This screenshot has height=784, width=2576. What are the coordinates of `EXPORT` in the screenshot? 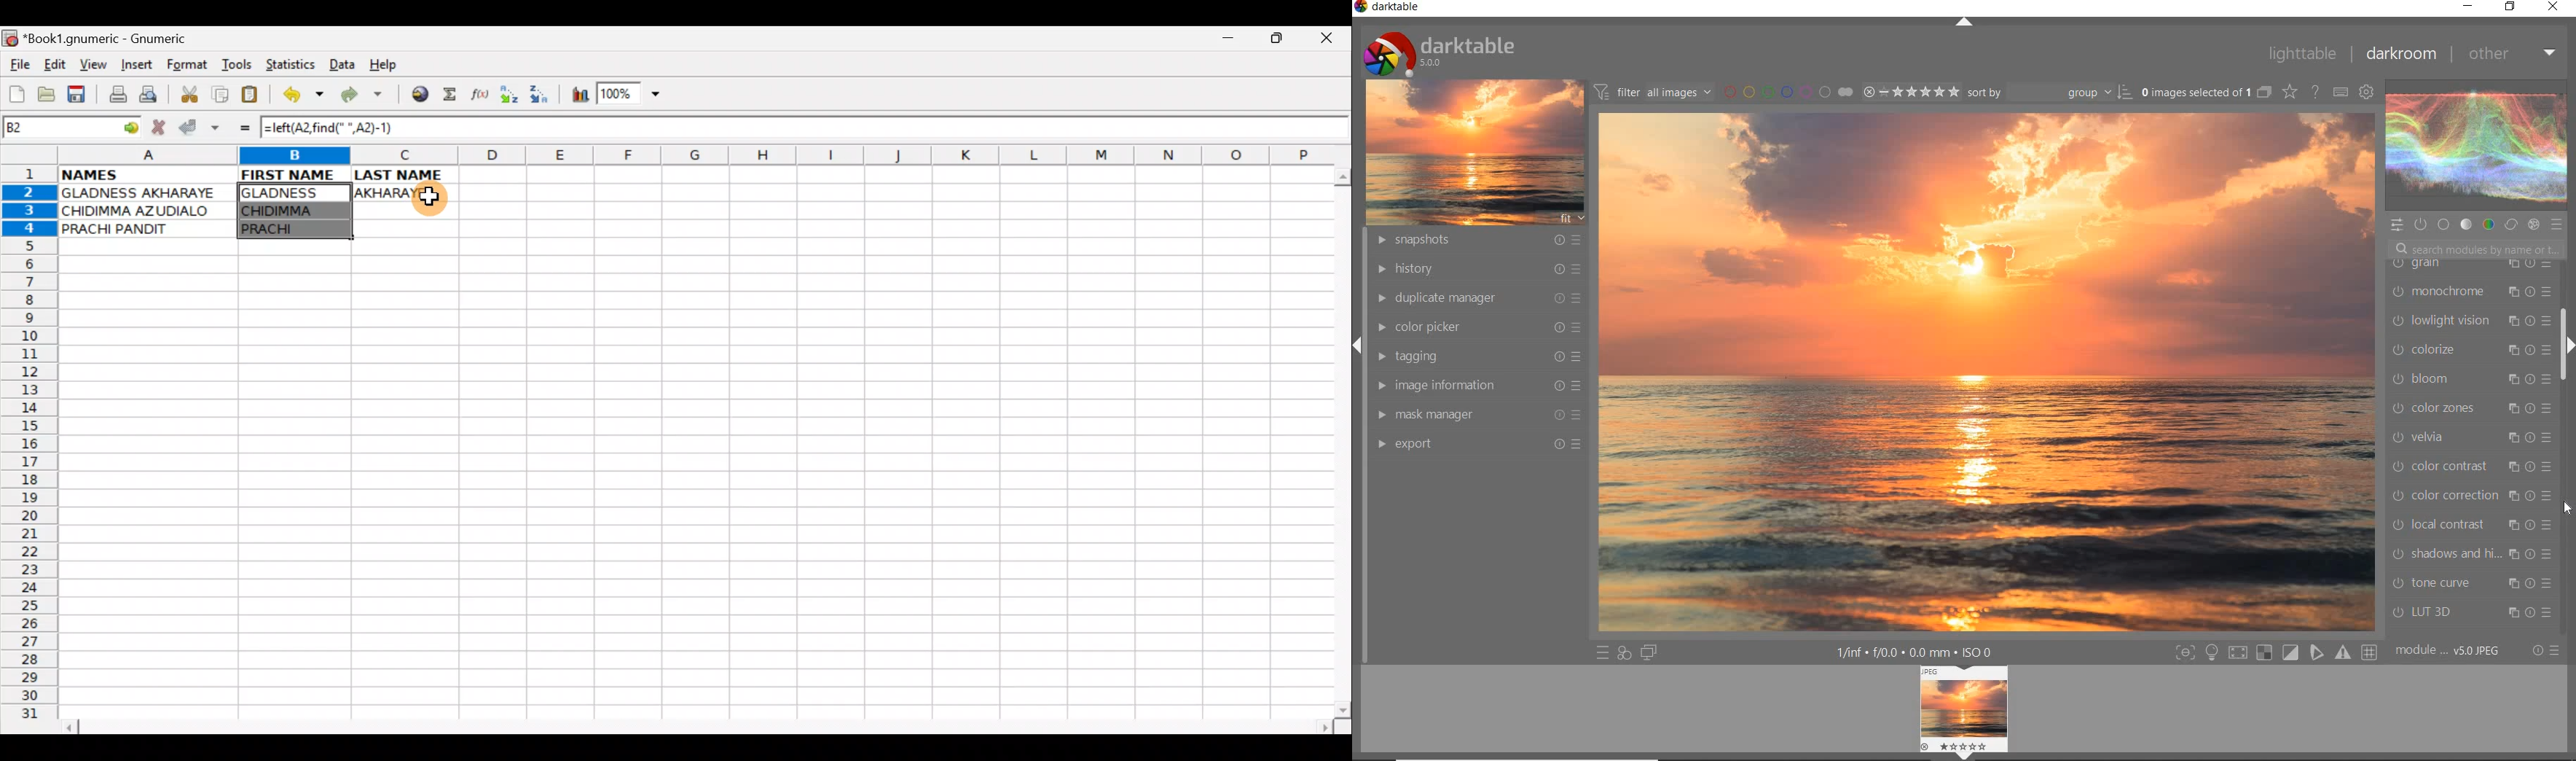 It's located at (1480, 442).